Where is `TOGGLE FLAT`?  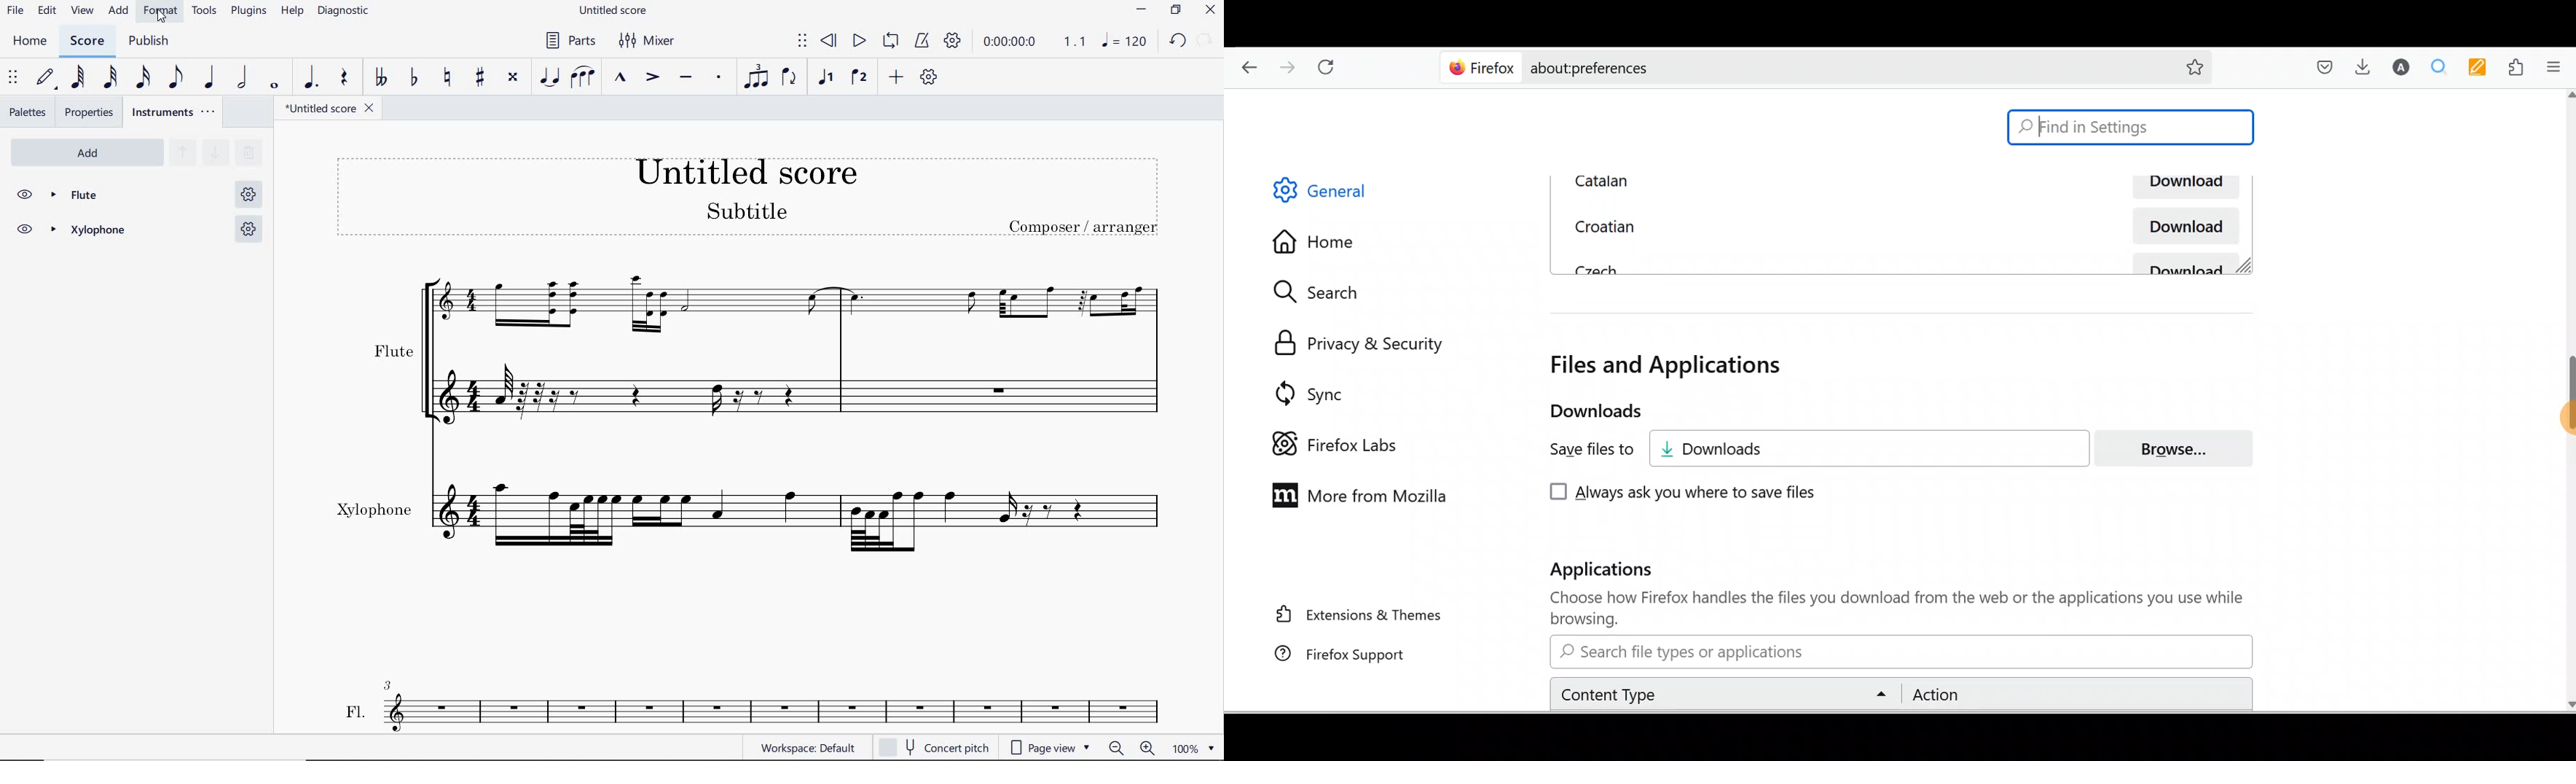
TOGGLE FLAT is located at coordinates (413, 77).